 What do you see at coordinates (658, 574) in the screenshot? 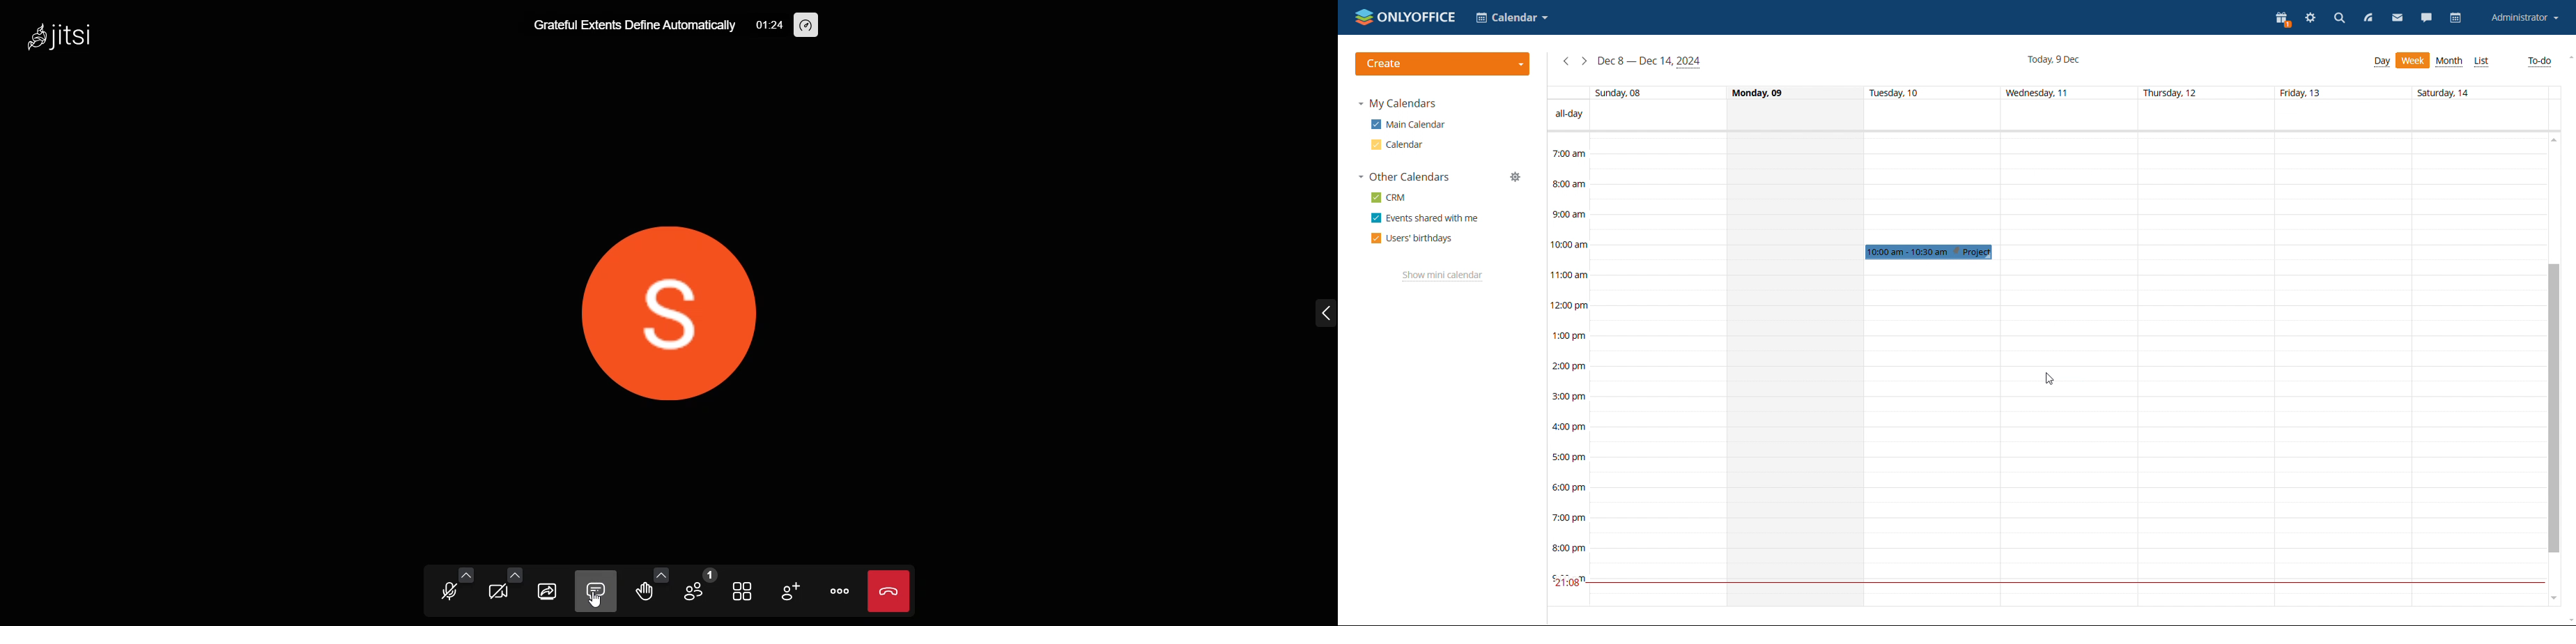
I see `more emoji` at bounding box center [658, 574].